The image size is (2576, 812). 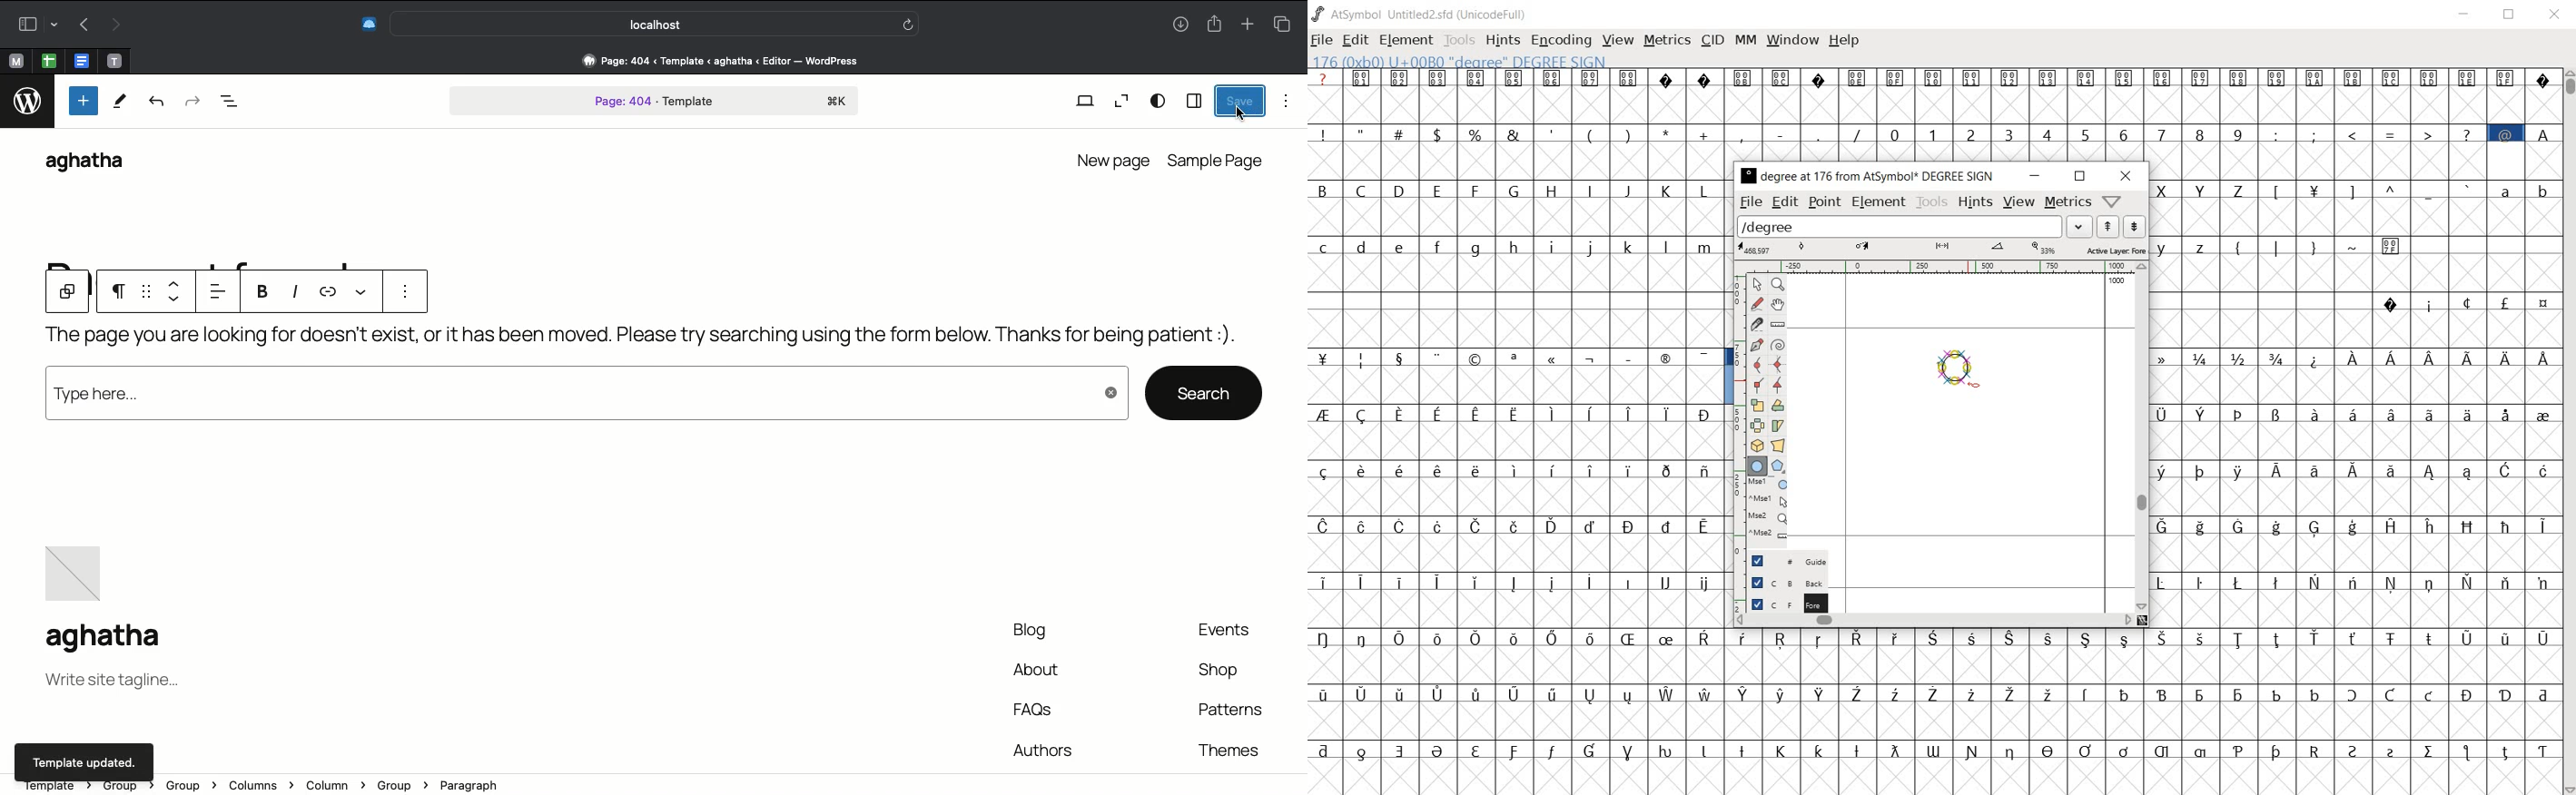 I want to click on Document overview, so click(x=230, y=103).